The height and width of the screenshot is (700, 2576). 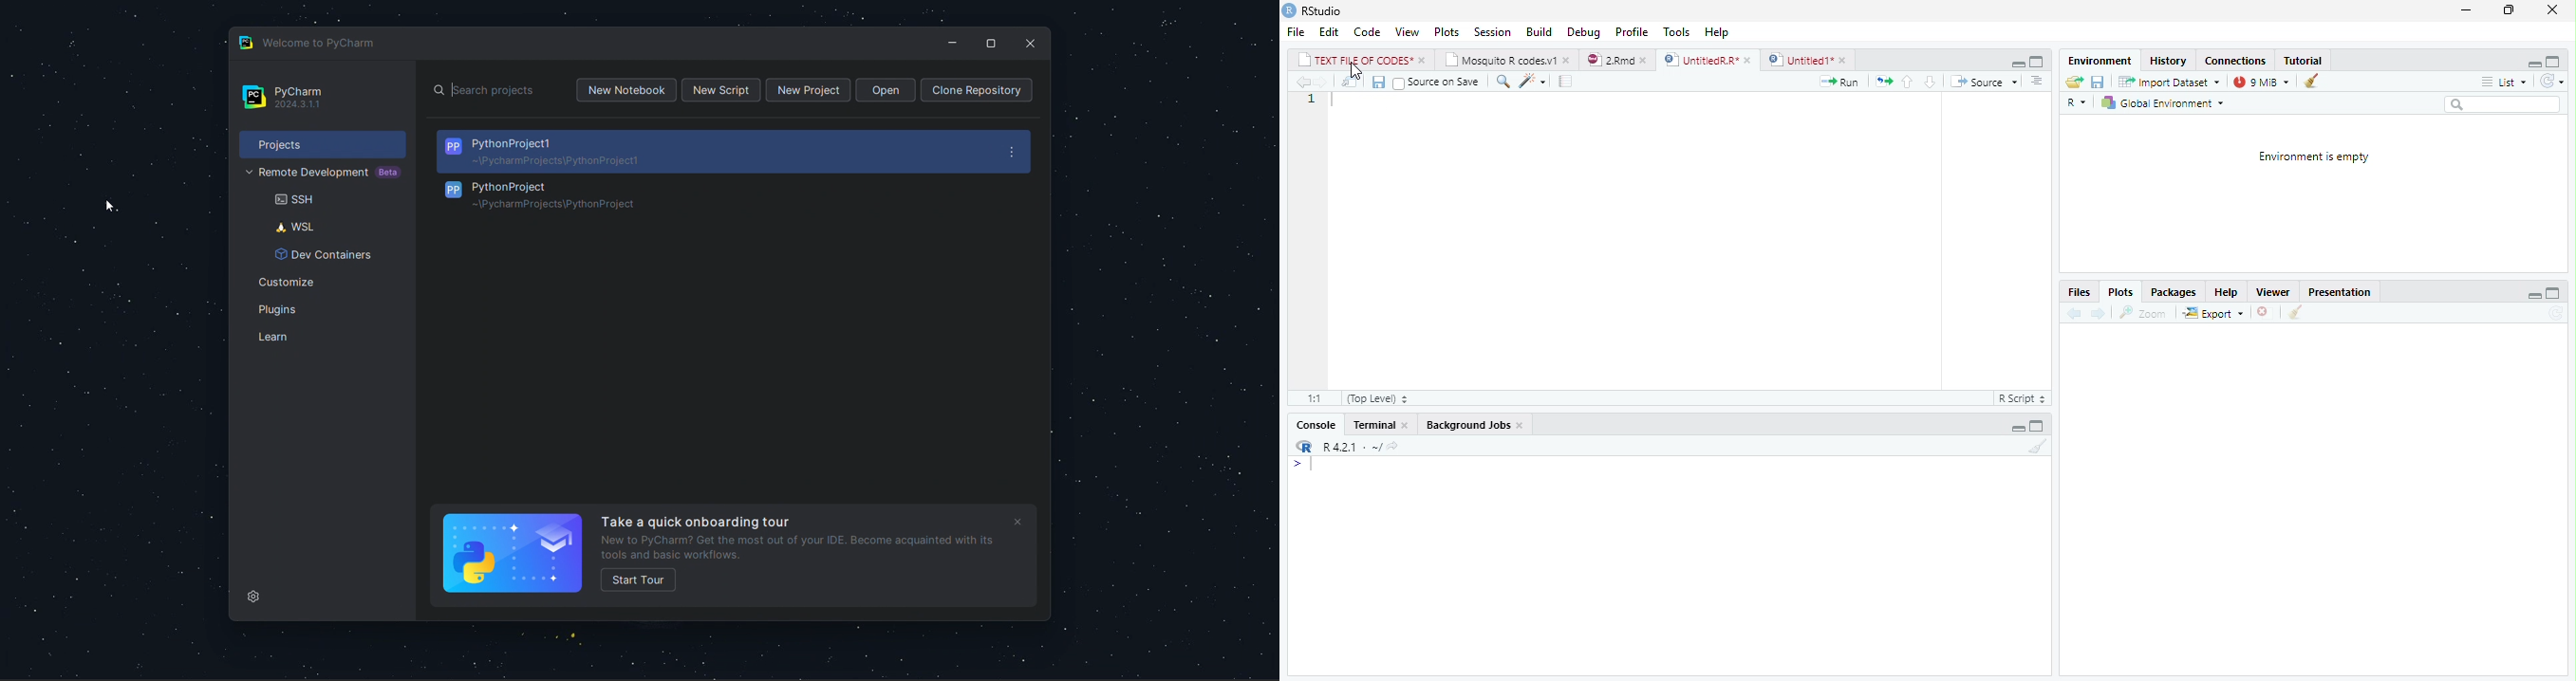 I want to click on clear console, so click(x=2039, y=447).